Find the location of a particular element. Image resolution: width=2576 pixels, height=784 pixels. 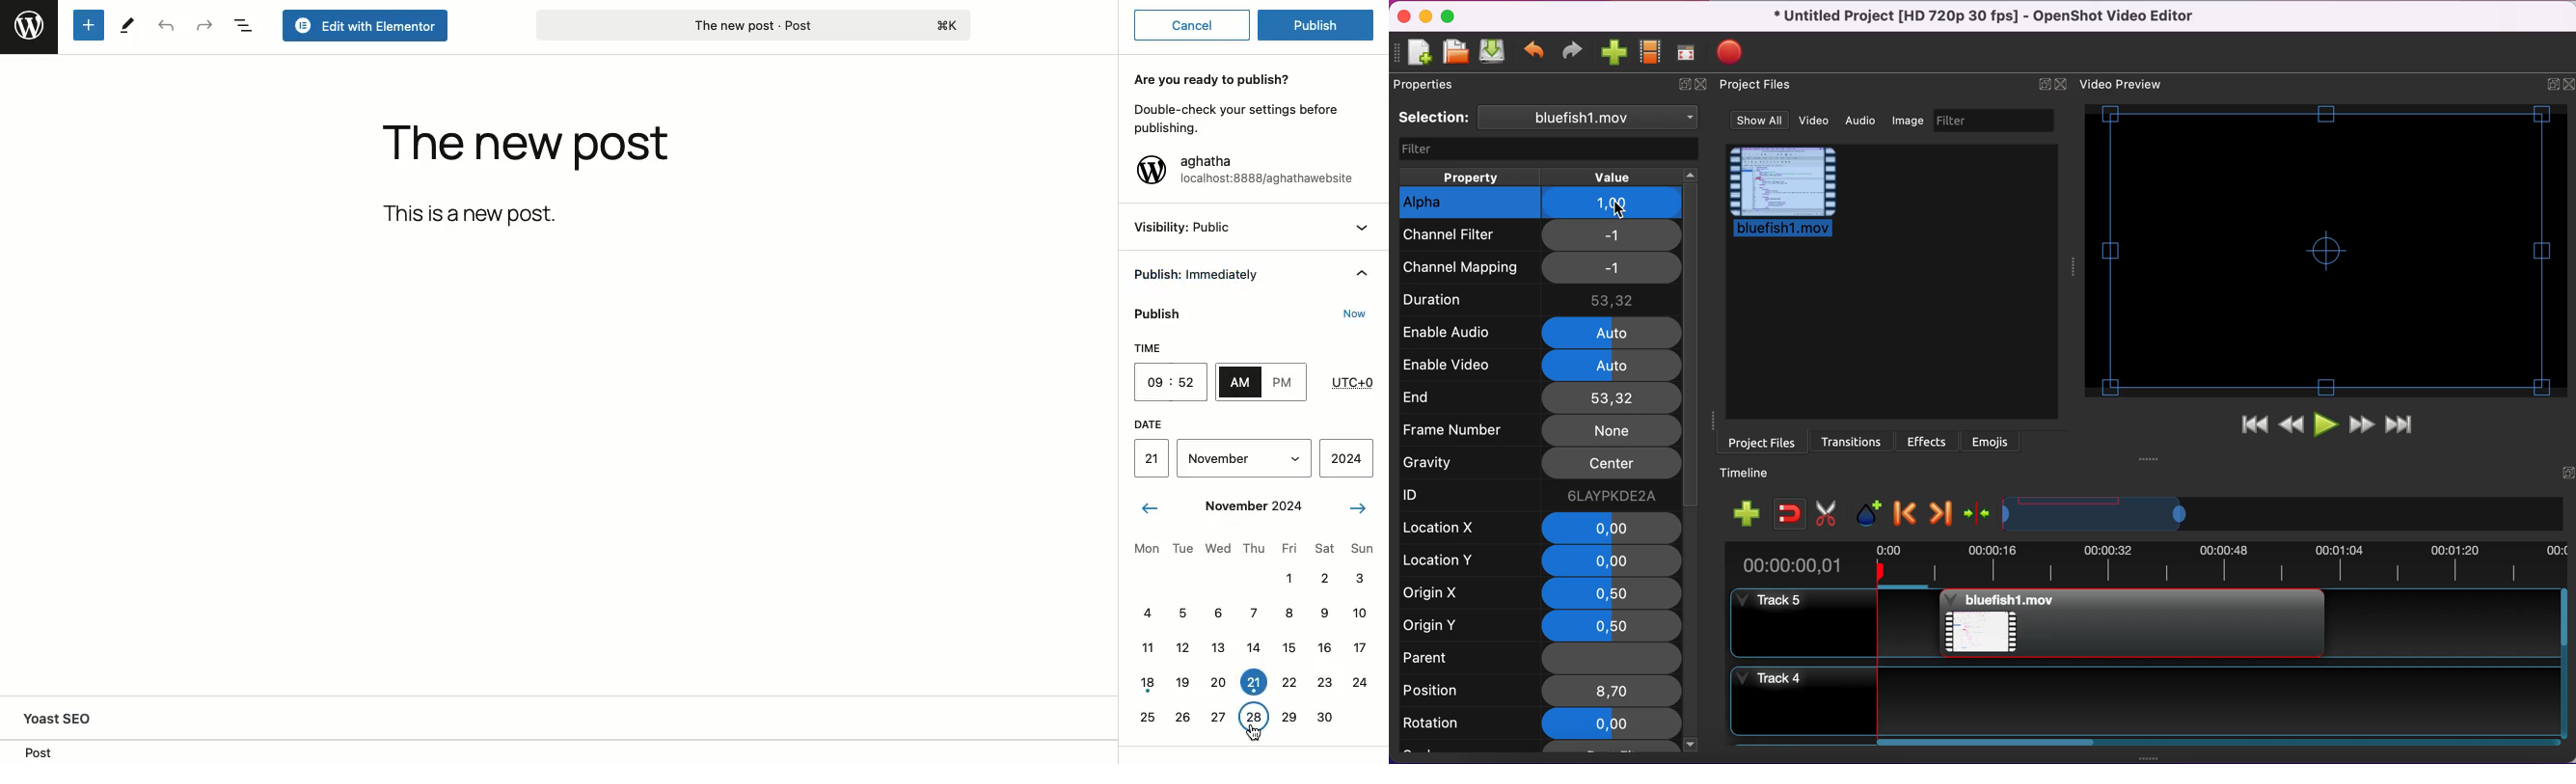

15 is located at coordinates (1288, 649).